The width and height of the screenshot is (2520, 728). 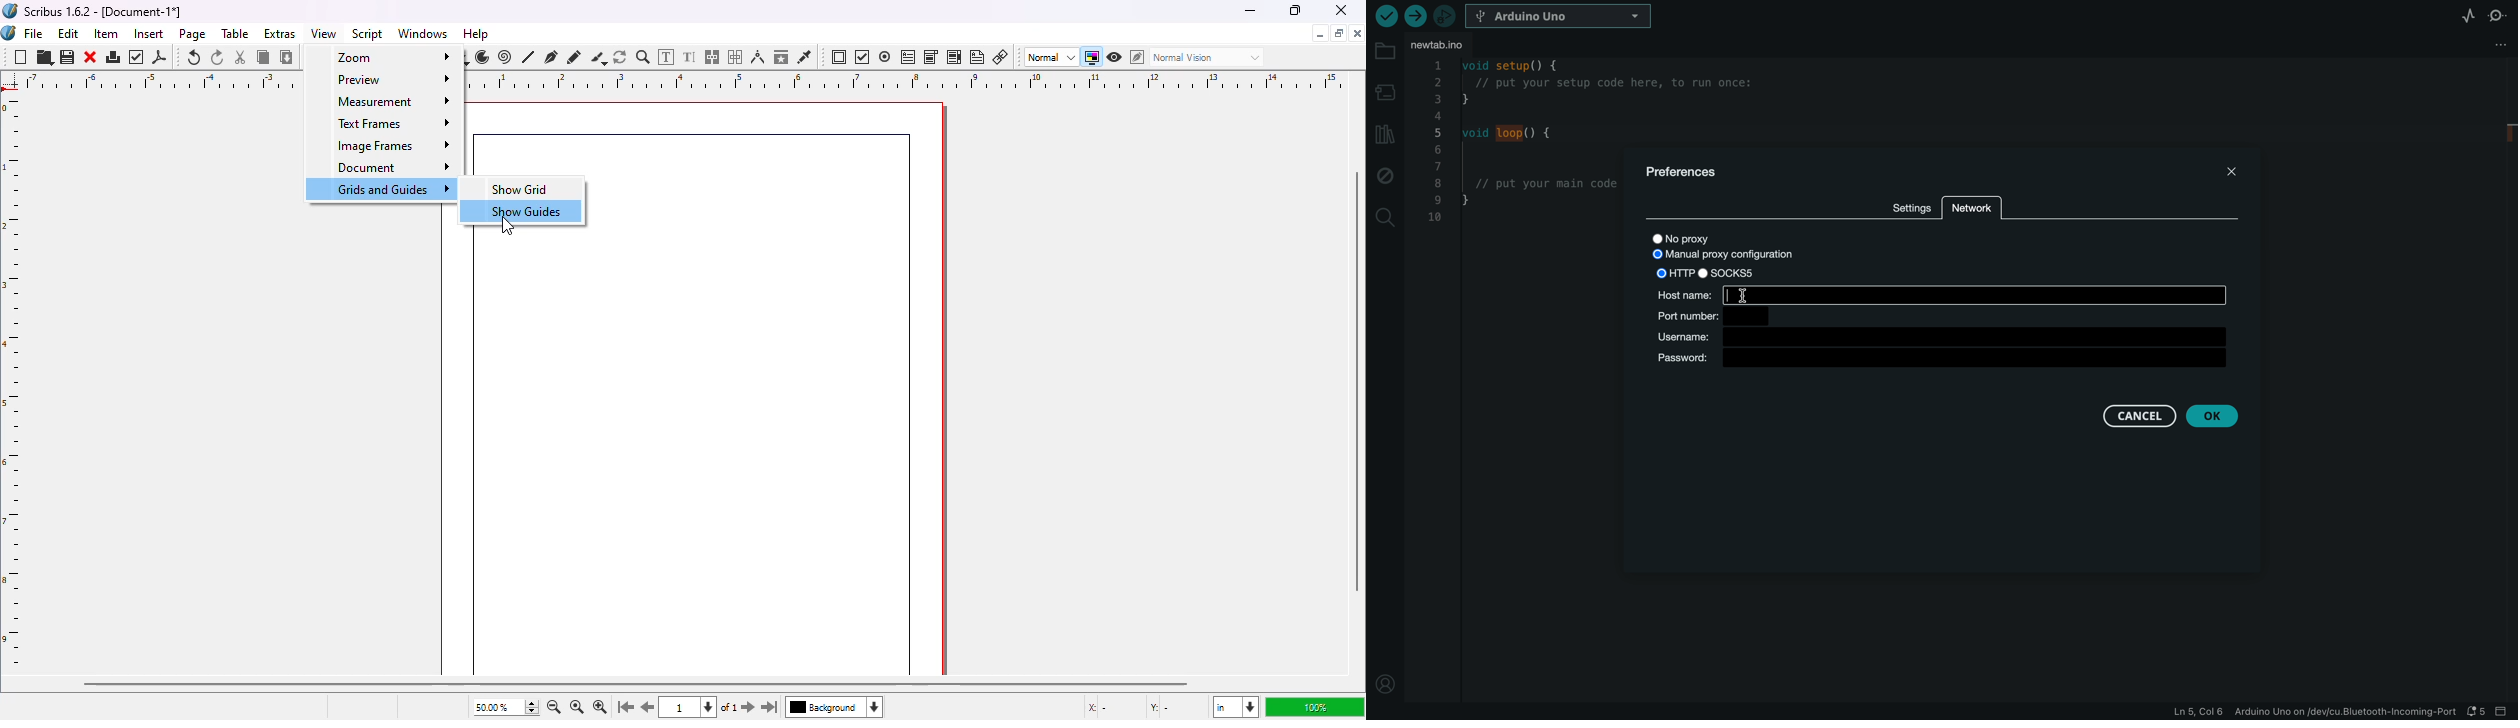 What do you see at coordinates (552, 56) in the screenshot?
I see `bezier curve` at bounding box center [552, 56].